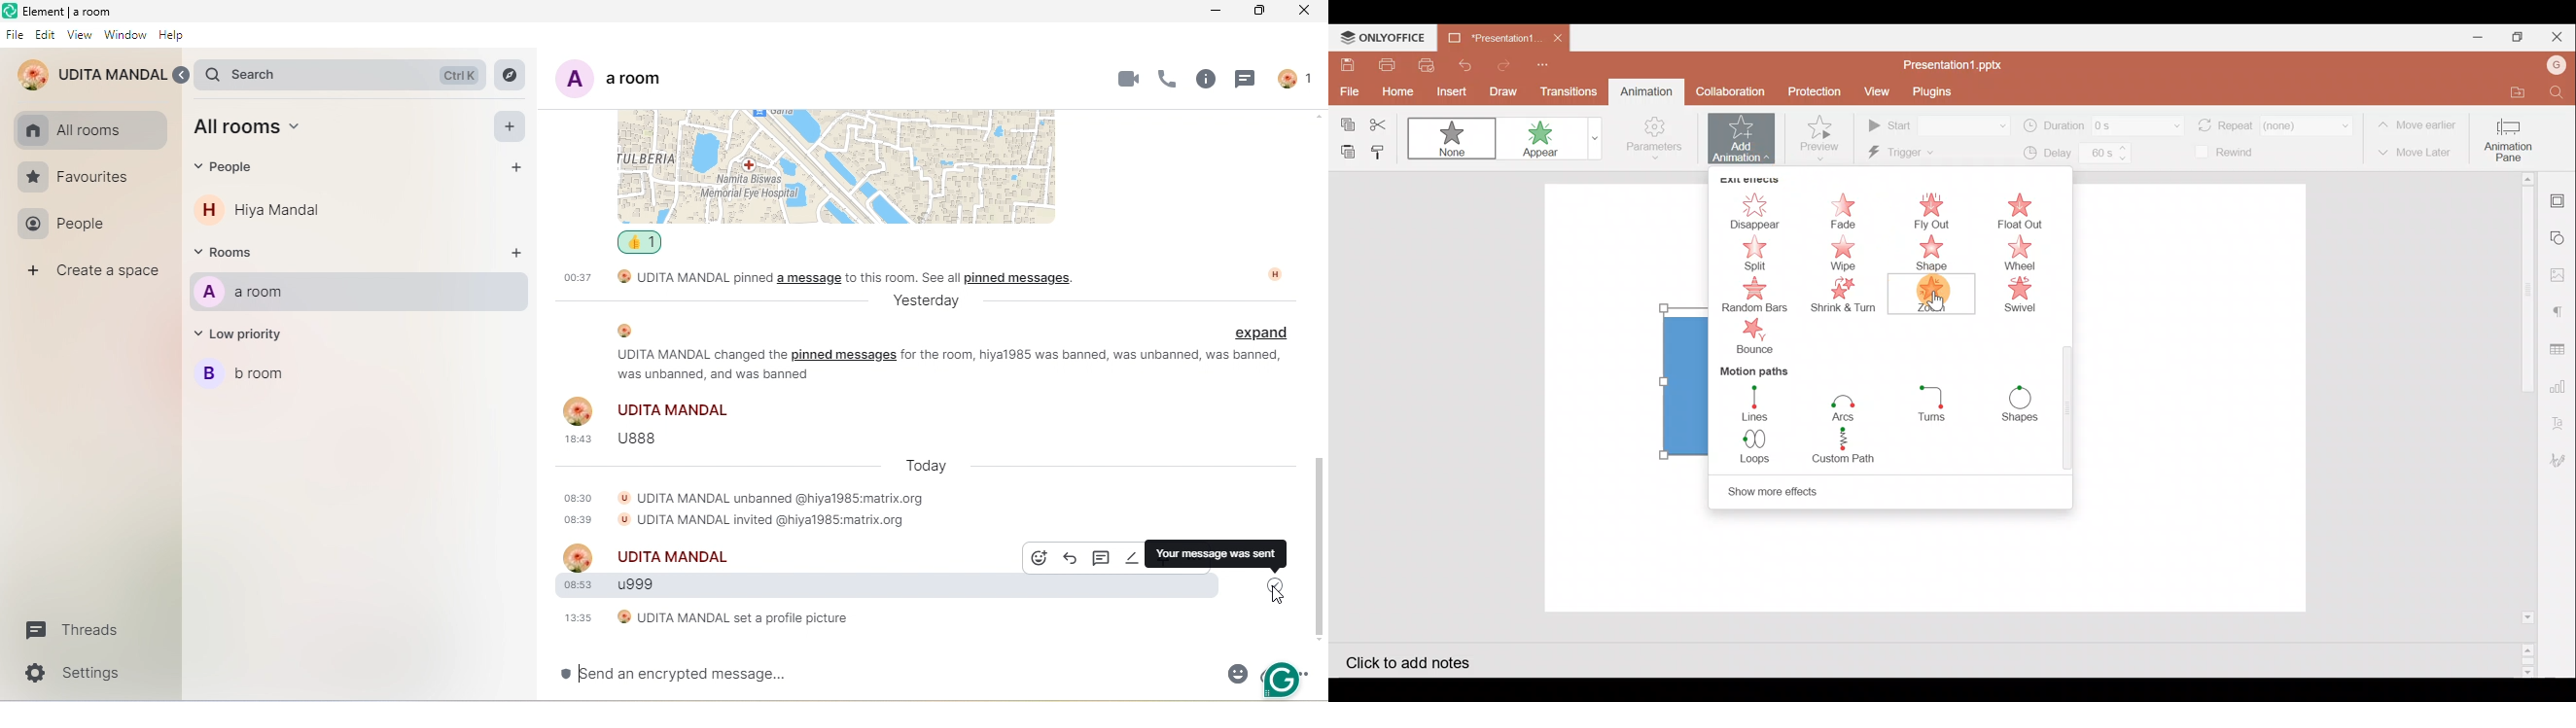  Describe the element at coordinates (253, 294) in the screenshot. I see `A aroom` at that location.